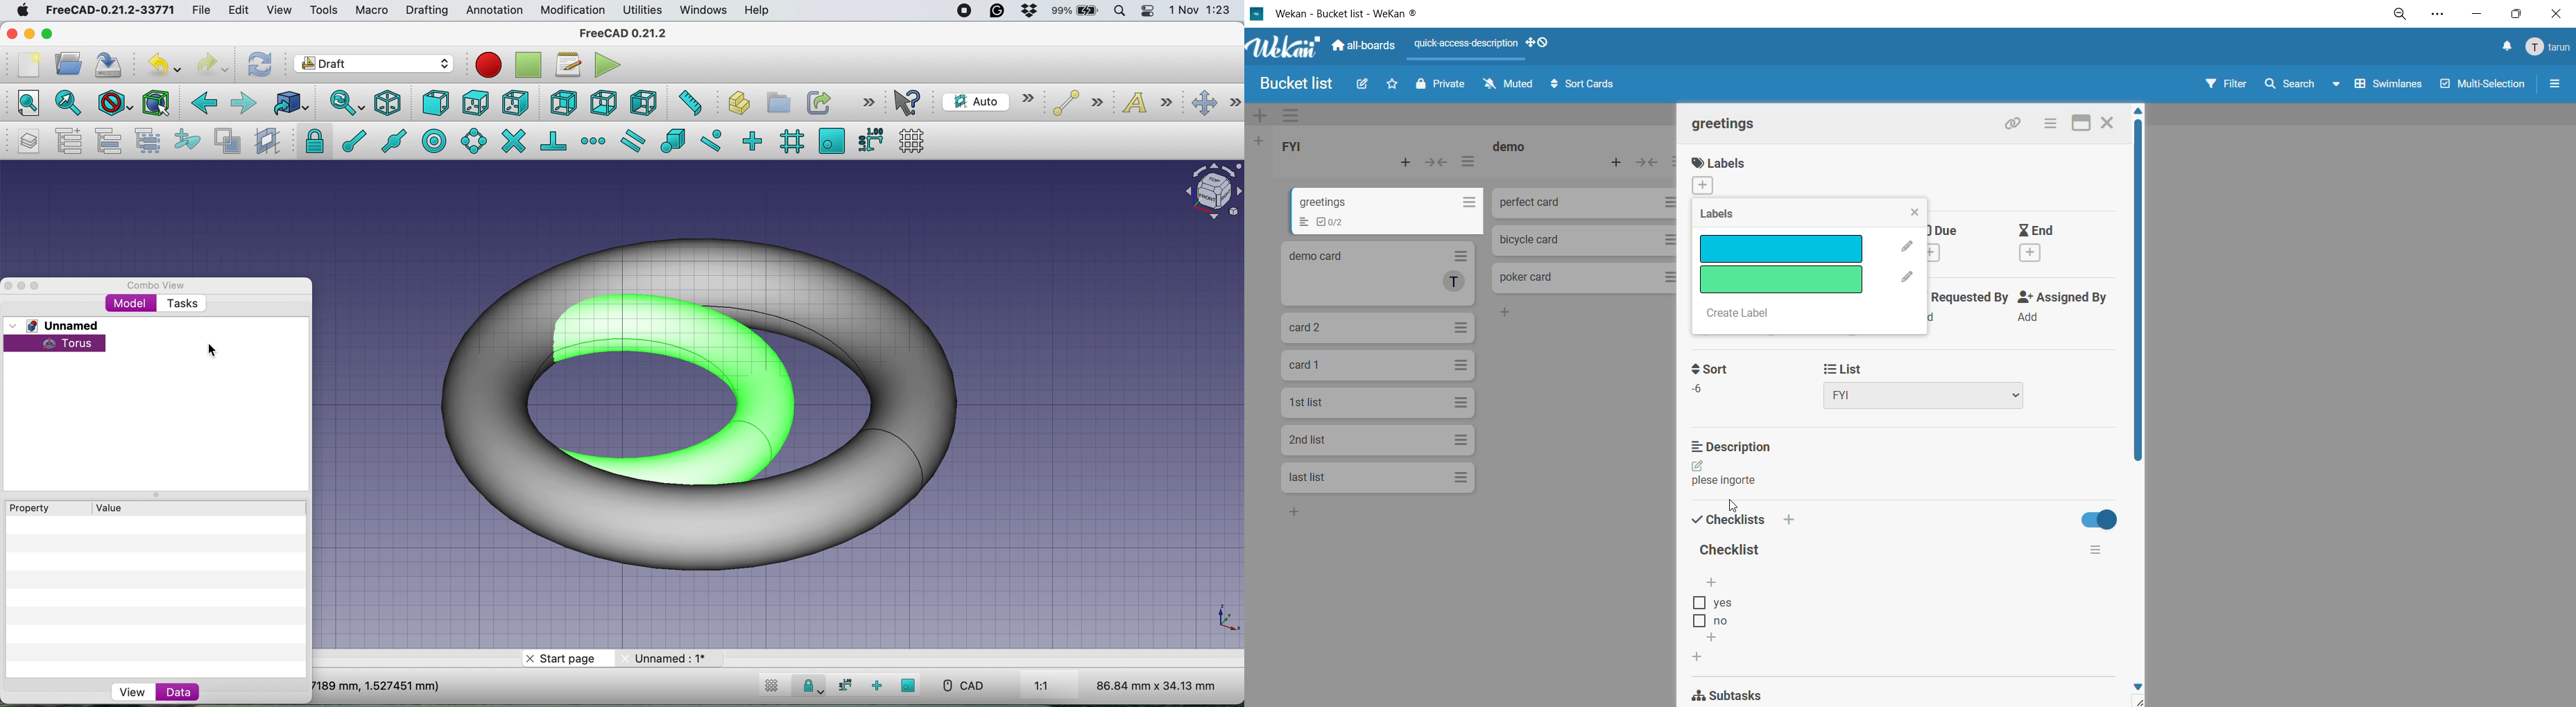  Describe the element at coordinates (2223, 85) in the screenshot. I see `filter` at that location.